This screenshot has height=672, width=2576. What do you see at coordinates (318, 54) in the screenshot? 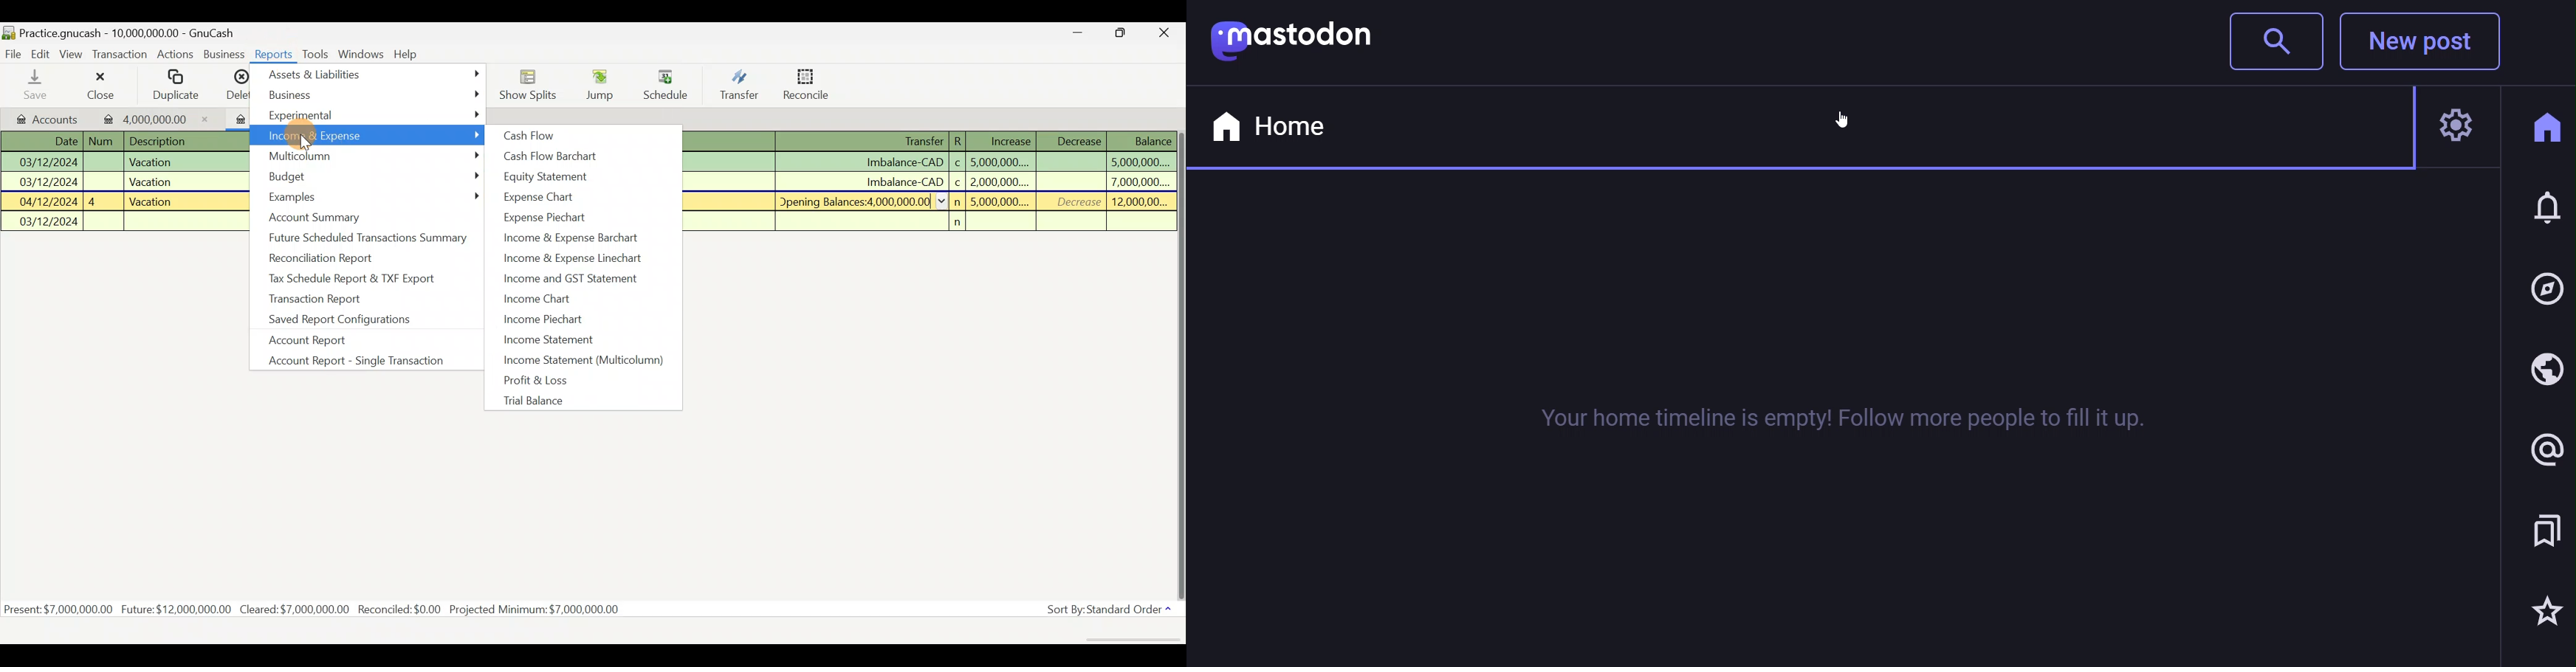
I see `Tools` at bounding box center [318, 54].